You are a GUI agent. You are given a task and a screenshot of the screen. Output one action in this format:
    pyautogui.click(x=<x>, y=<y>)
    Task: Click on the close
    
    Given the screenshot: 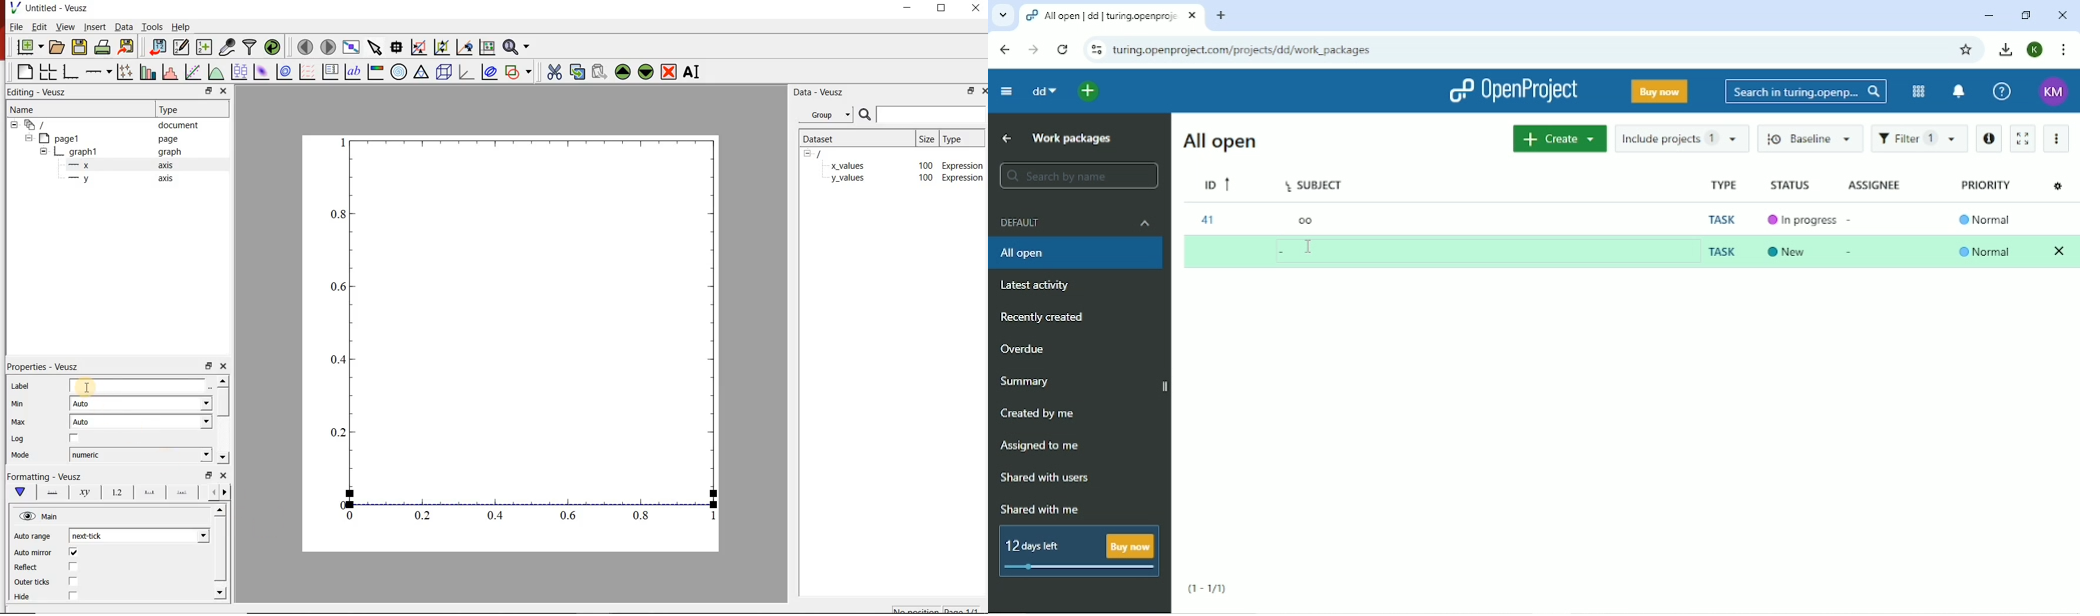 What is the action you would take?
    pyautogui.click(x=977, y=9)
    